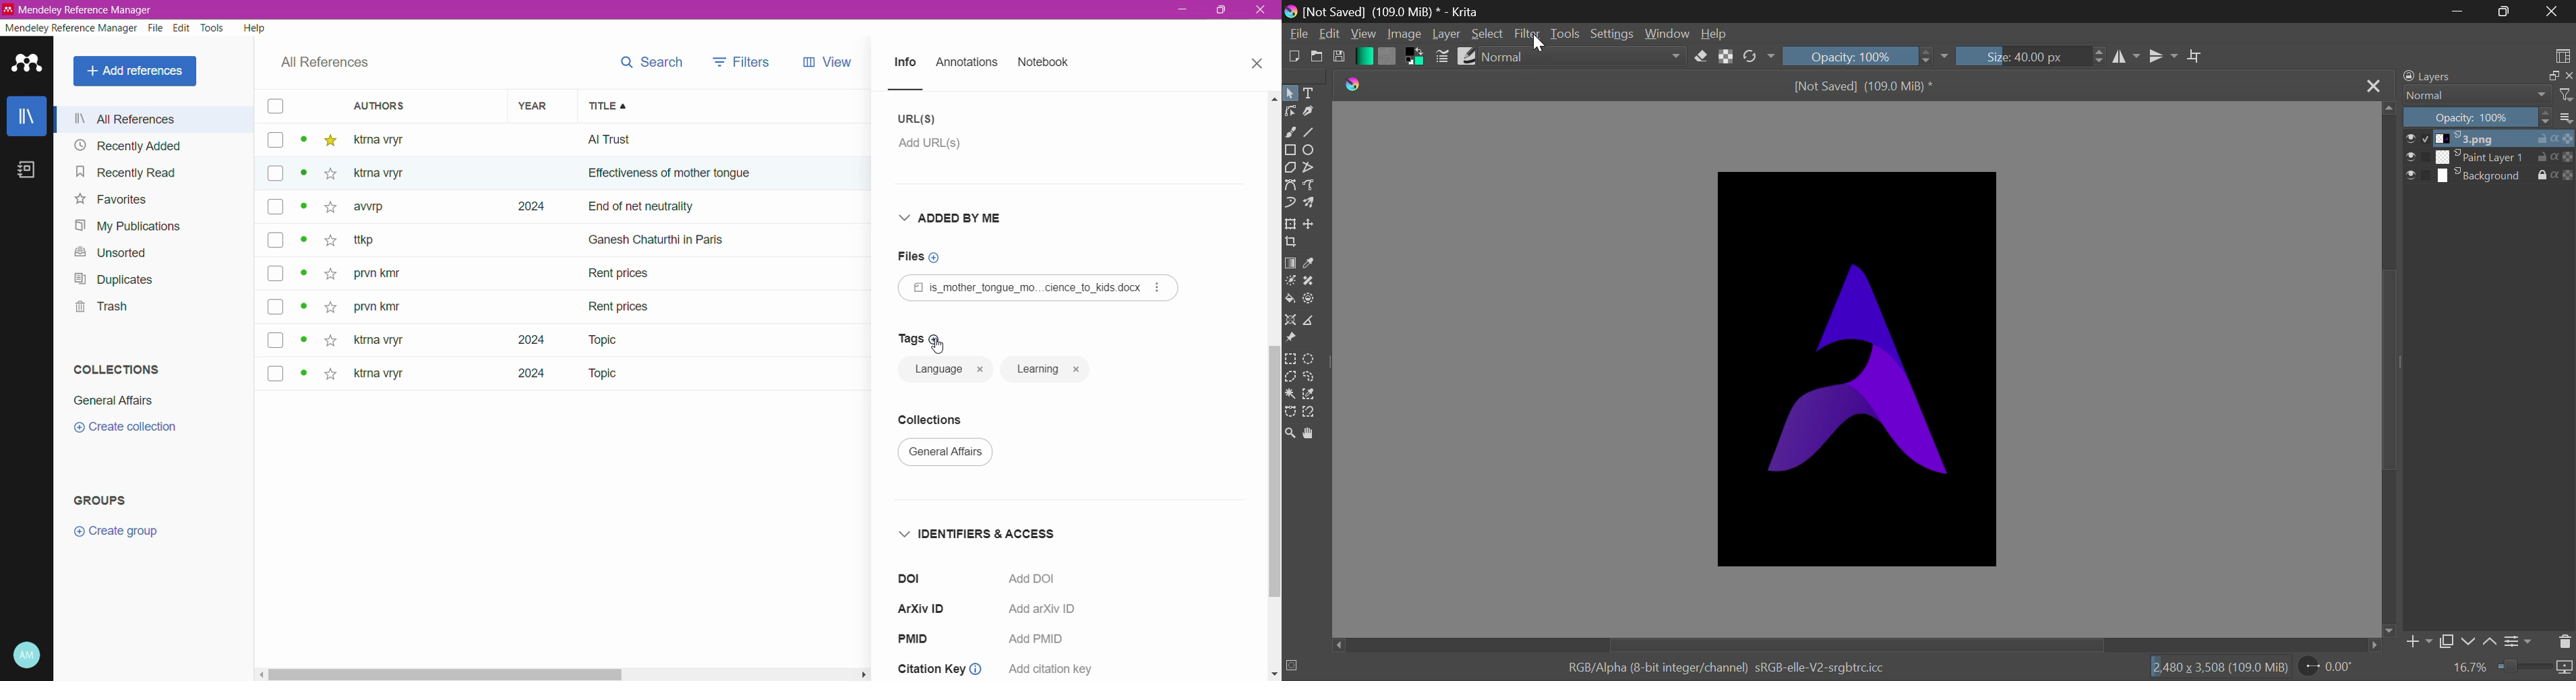  I want to click on Mendeley Reference Manager, so click(71, 28).